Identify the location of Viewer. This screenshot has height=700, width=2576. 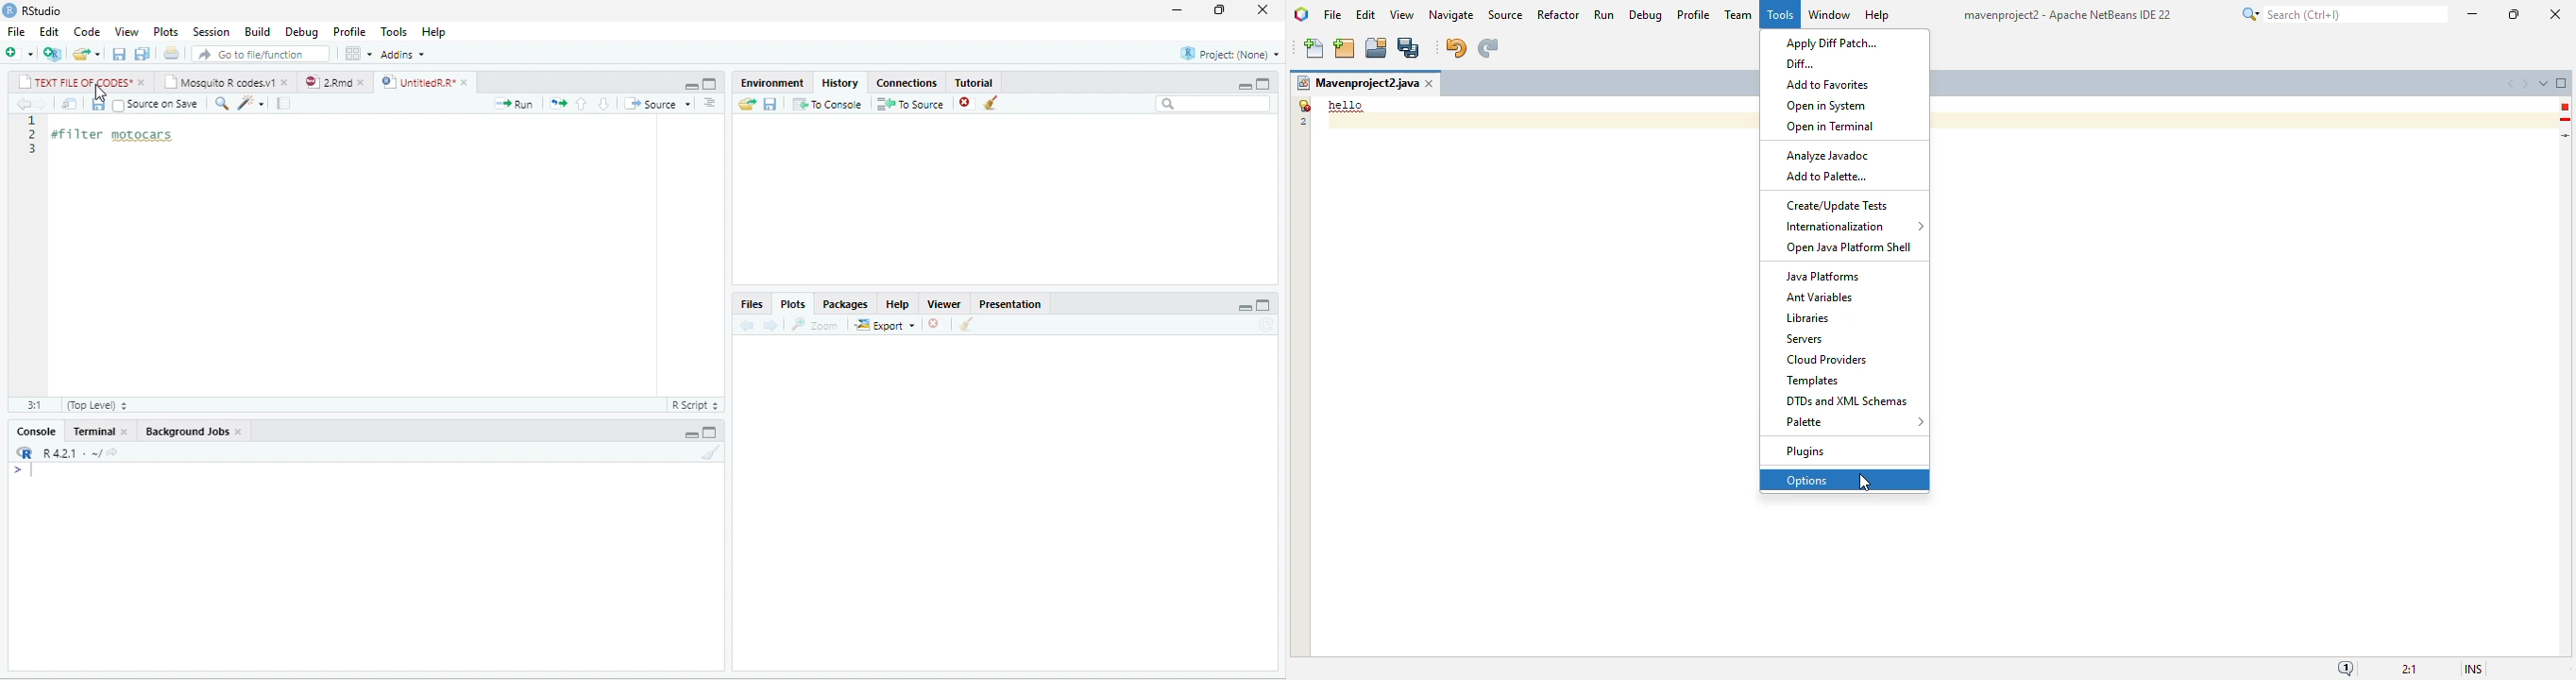
(944, 304).